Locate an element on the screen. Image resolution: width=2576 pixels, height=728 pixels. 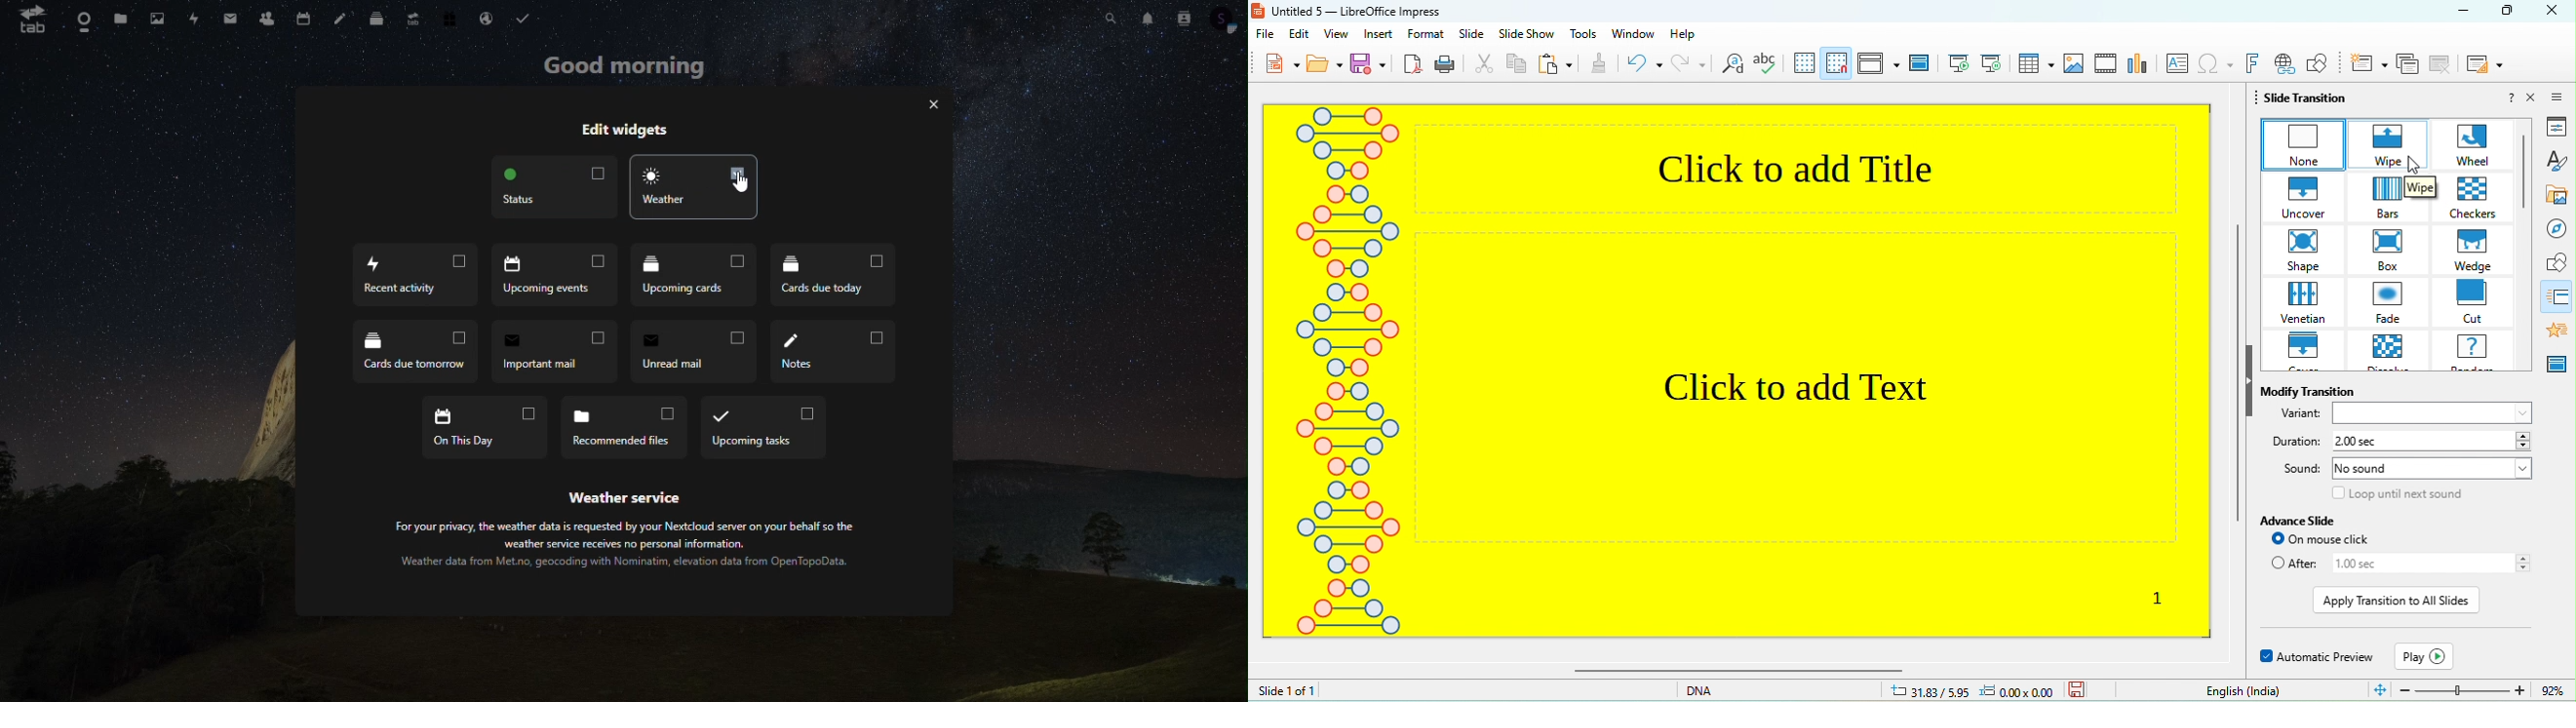
1 is located at coordinates (2155, 598).